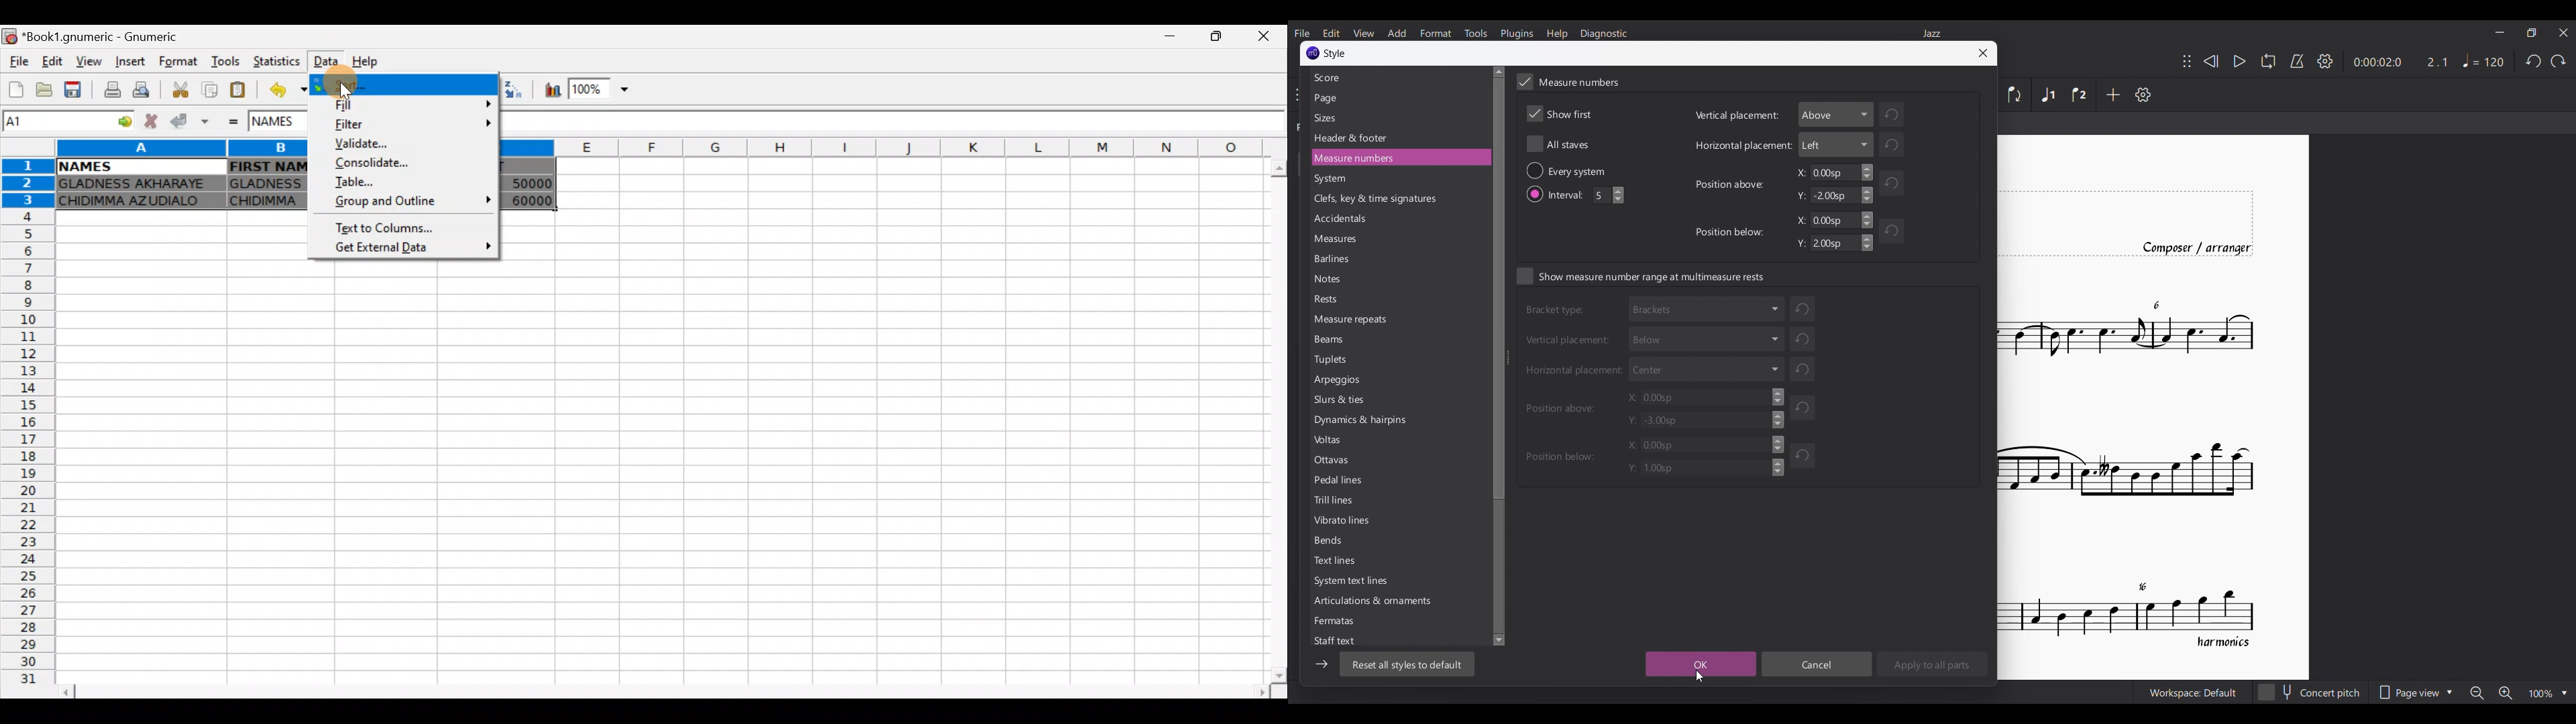 Image resolution: width=2576 pixels, height=728 pixels. I want to click on System, so click(1355, 583).